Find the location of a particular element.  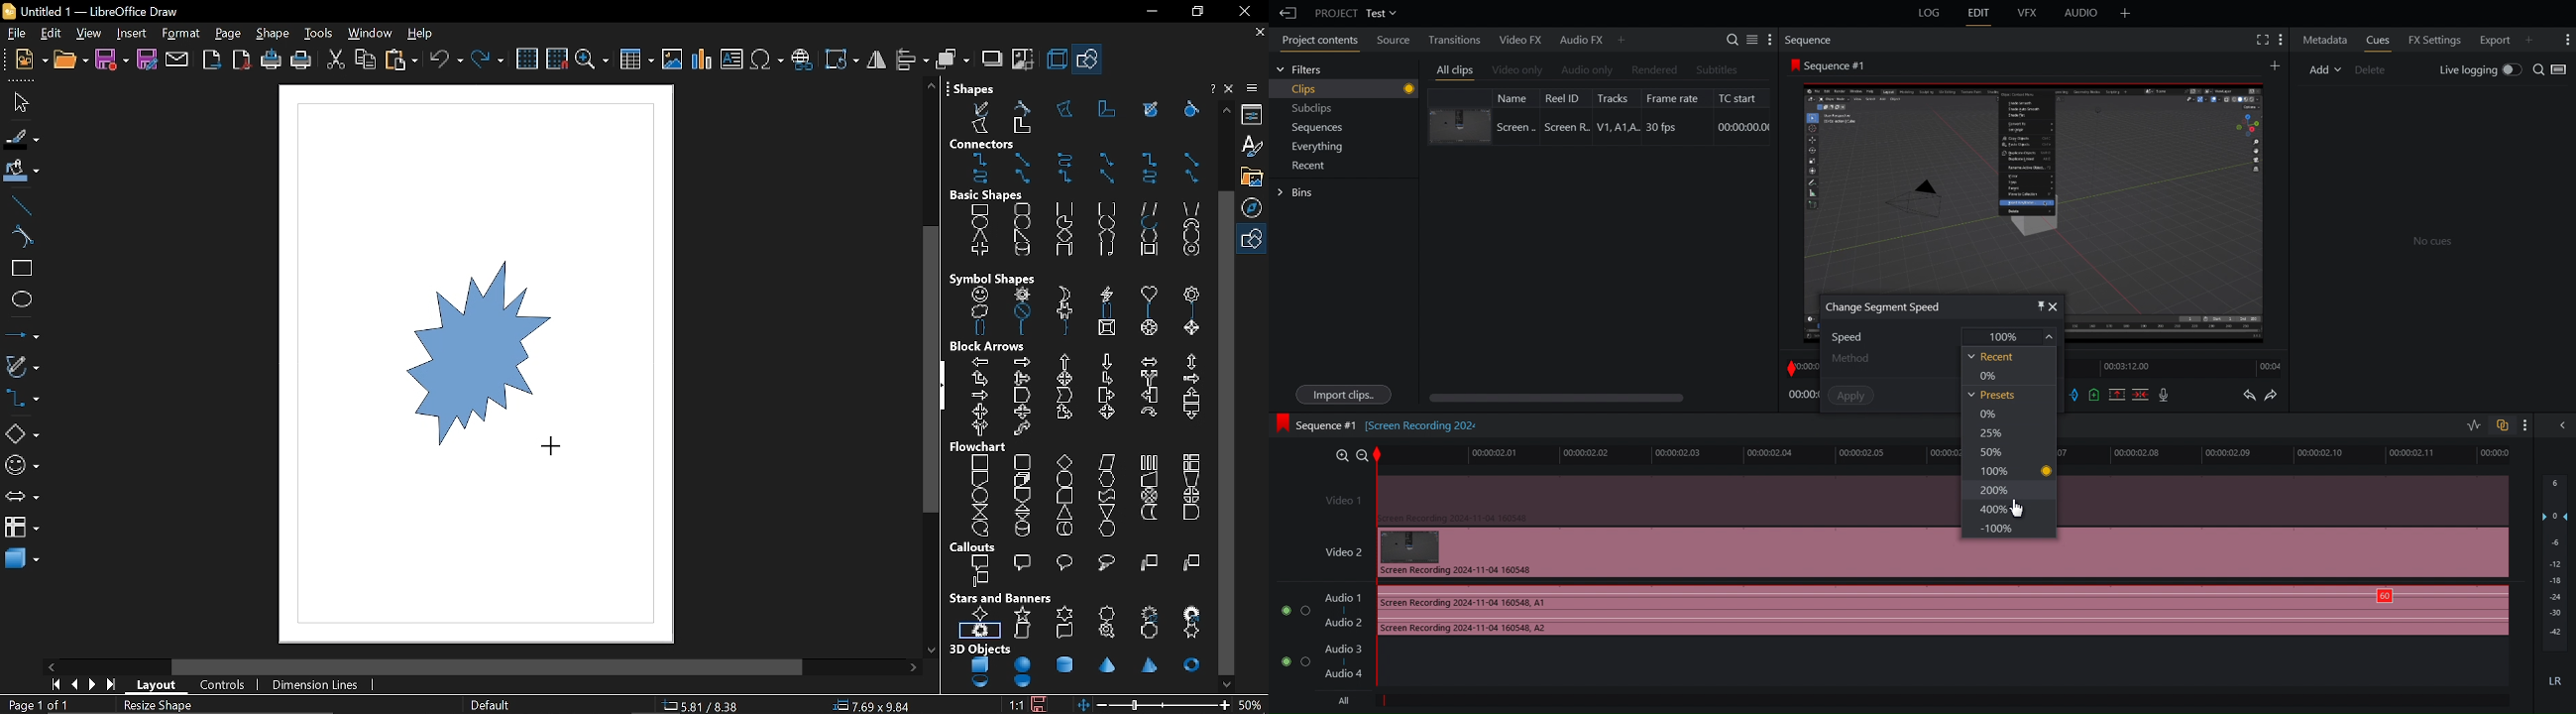

25% is located at coordinates (1988, 433).